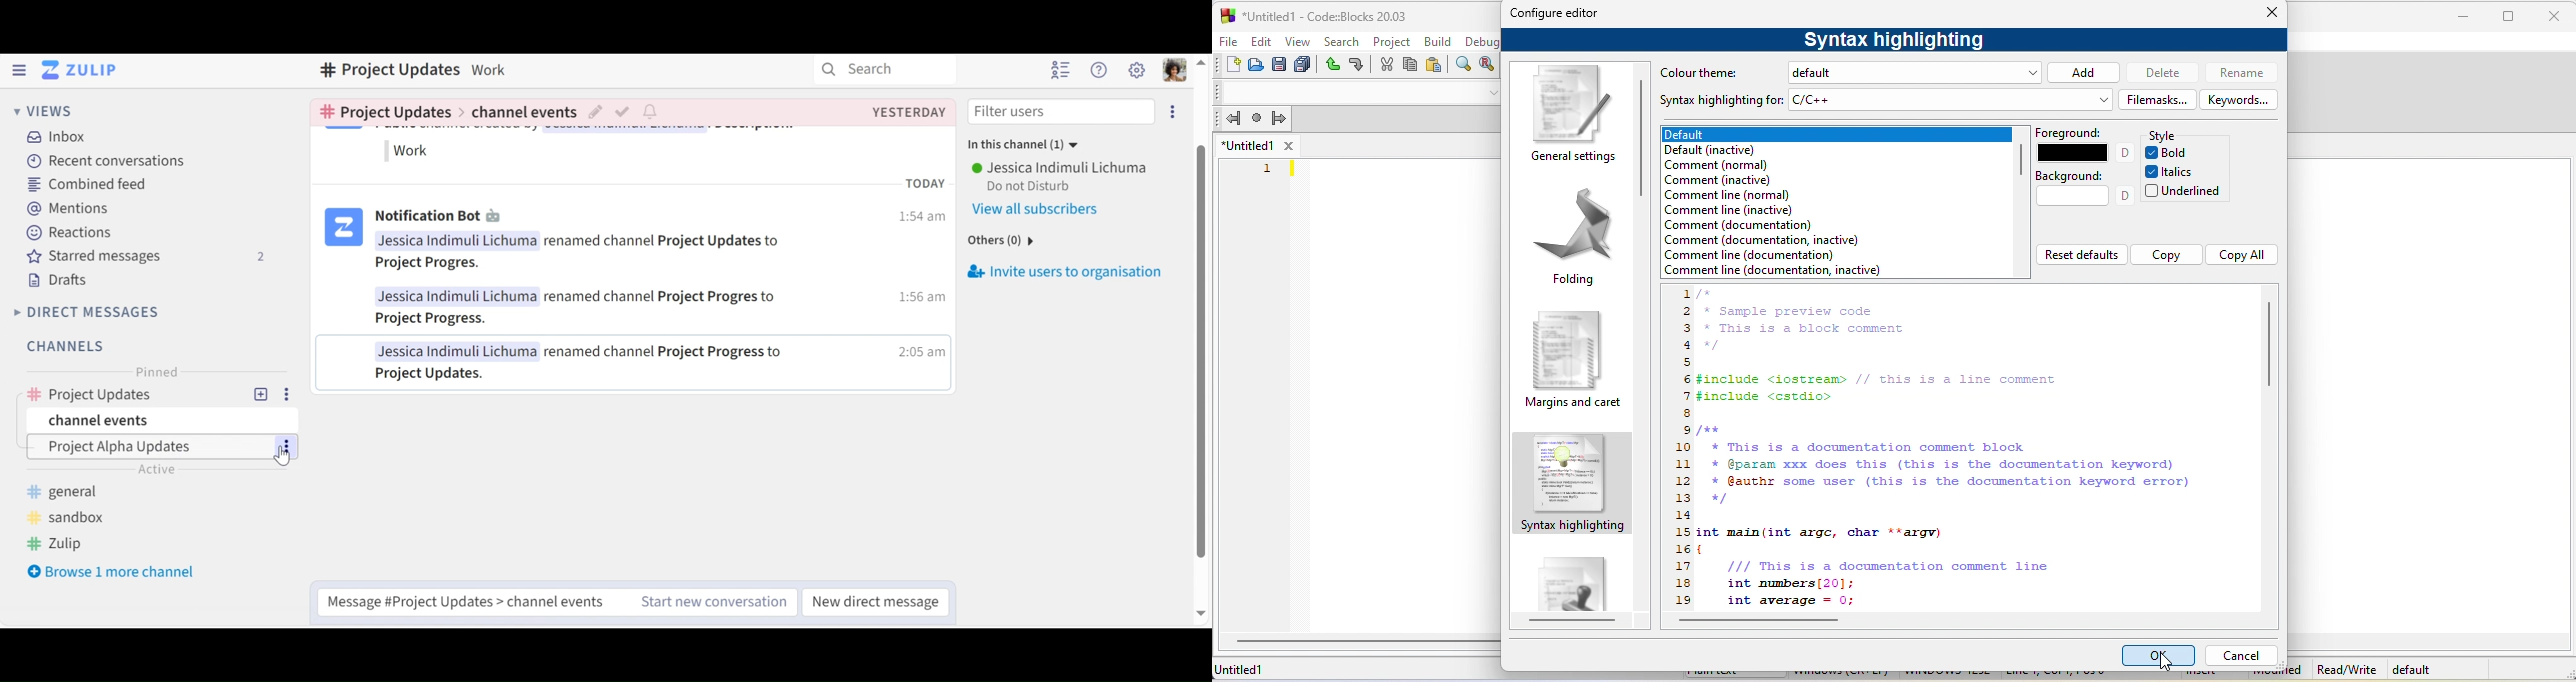  I want to click on Browser 1 more channel, so click(111, 571).